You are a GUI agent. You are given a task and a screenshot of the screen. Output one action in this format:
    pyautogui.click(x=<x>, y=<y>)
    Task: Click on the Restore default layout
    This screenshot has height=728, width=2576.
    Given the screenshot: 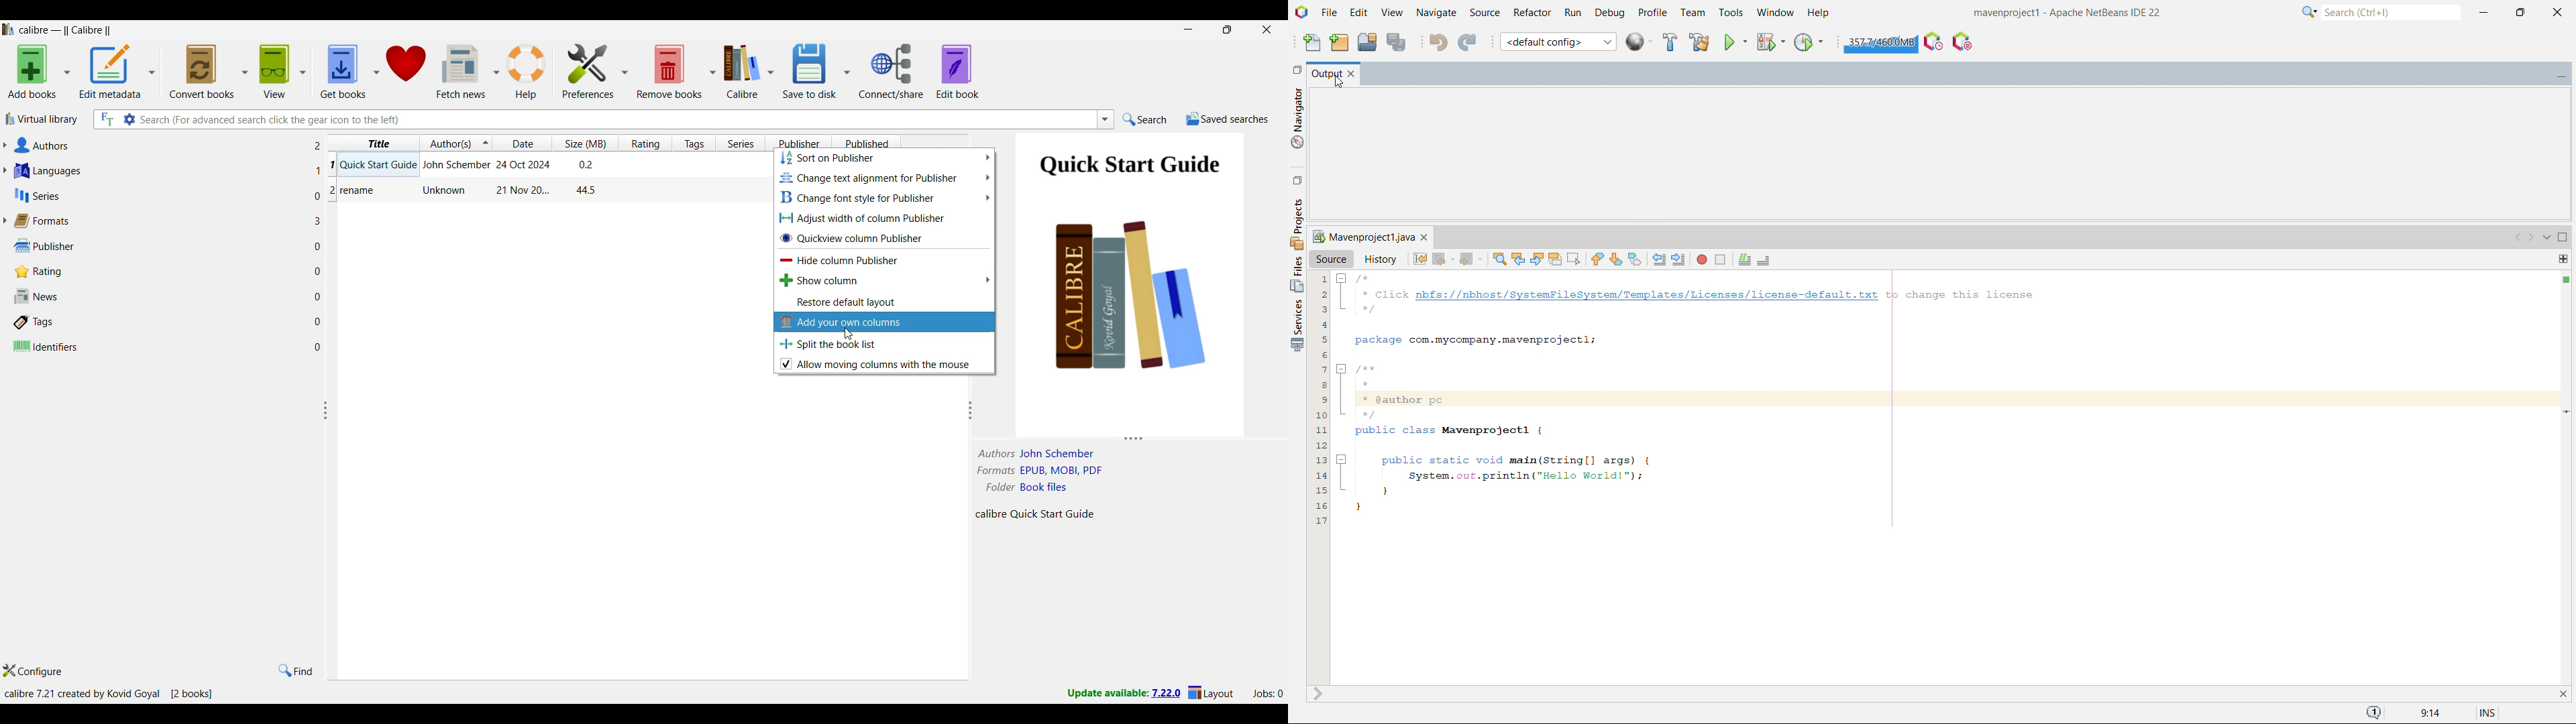 What is the action you would take?
    pyautogui.click(x=883, y=302)
    